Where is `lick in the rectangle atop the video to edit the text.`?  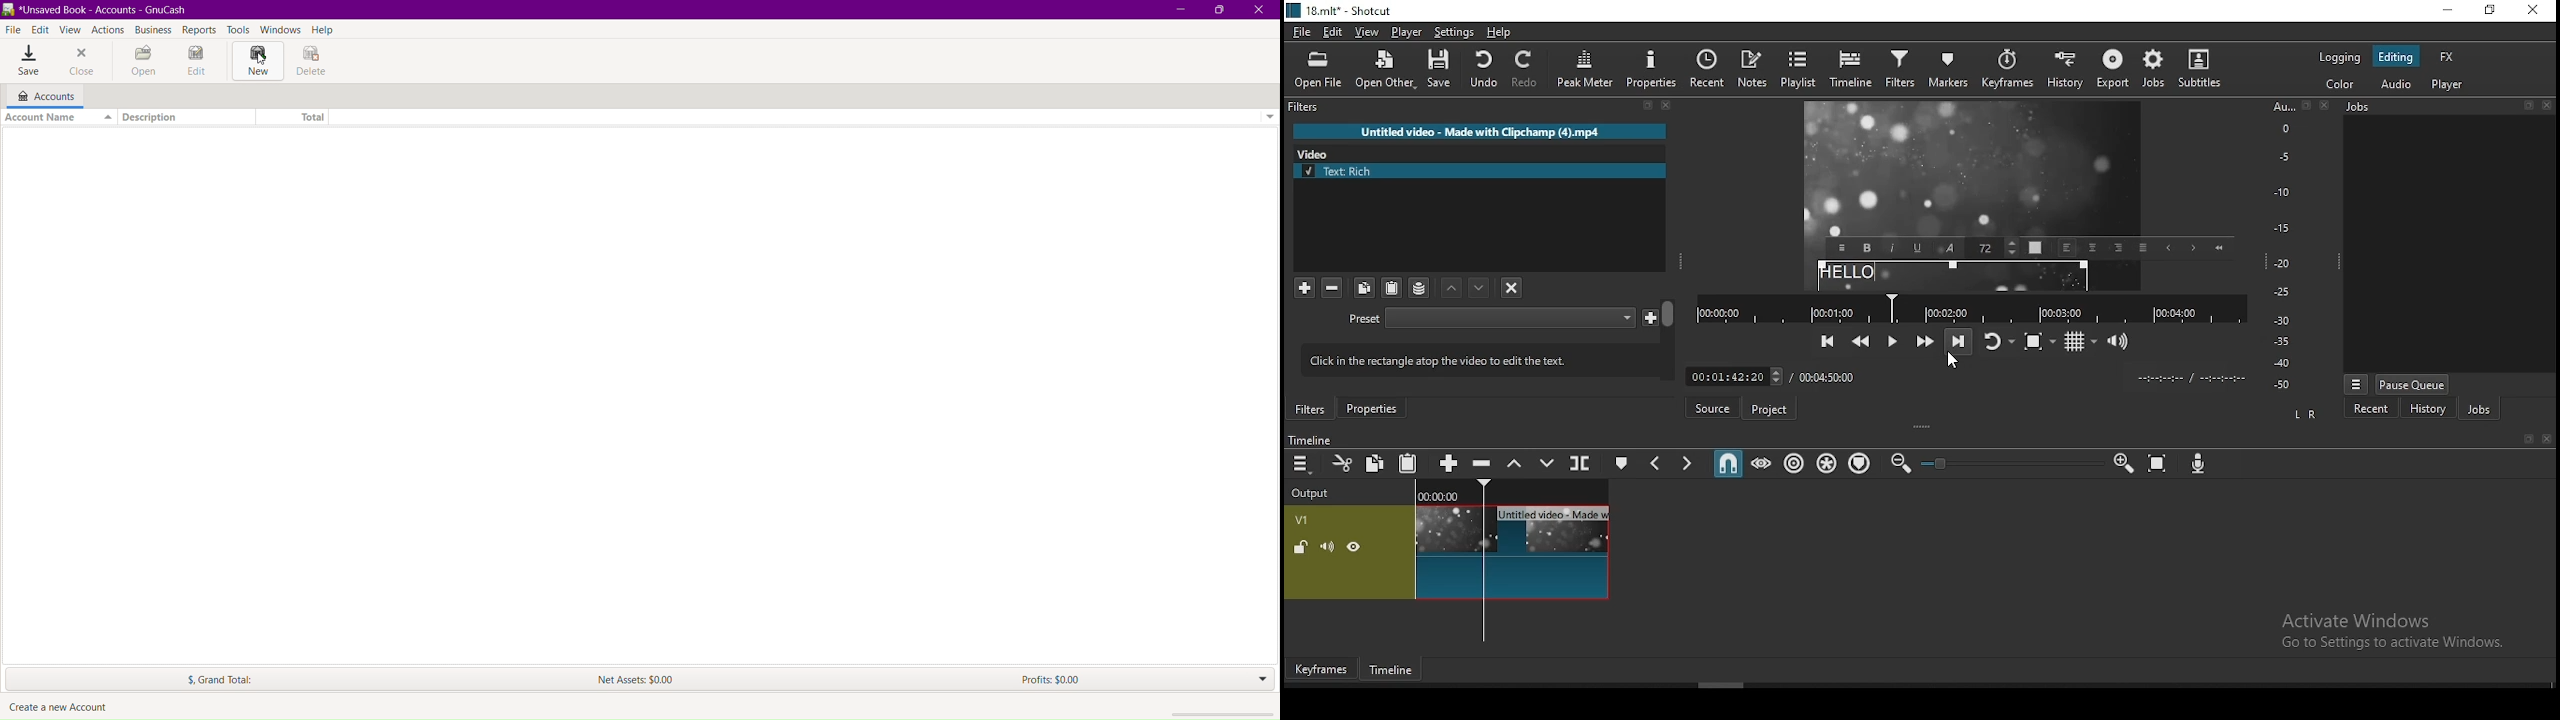
lick in the rectangle atop the video to edit the text. is located at coordinates (1471, 358).